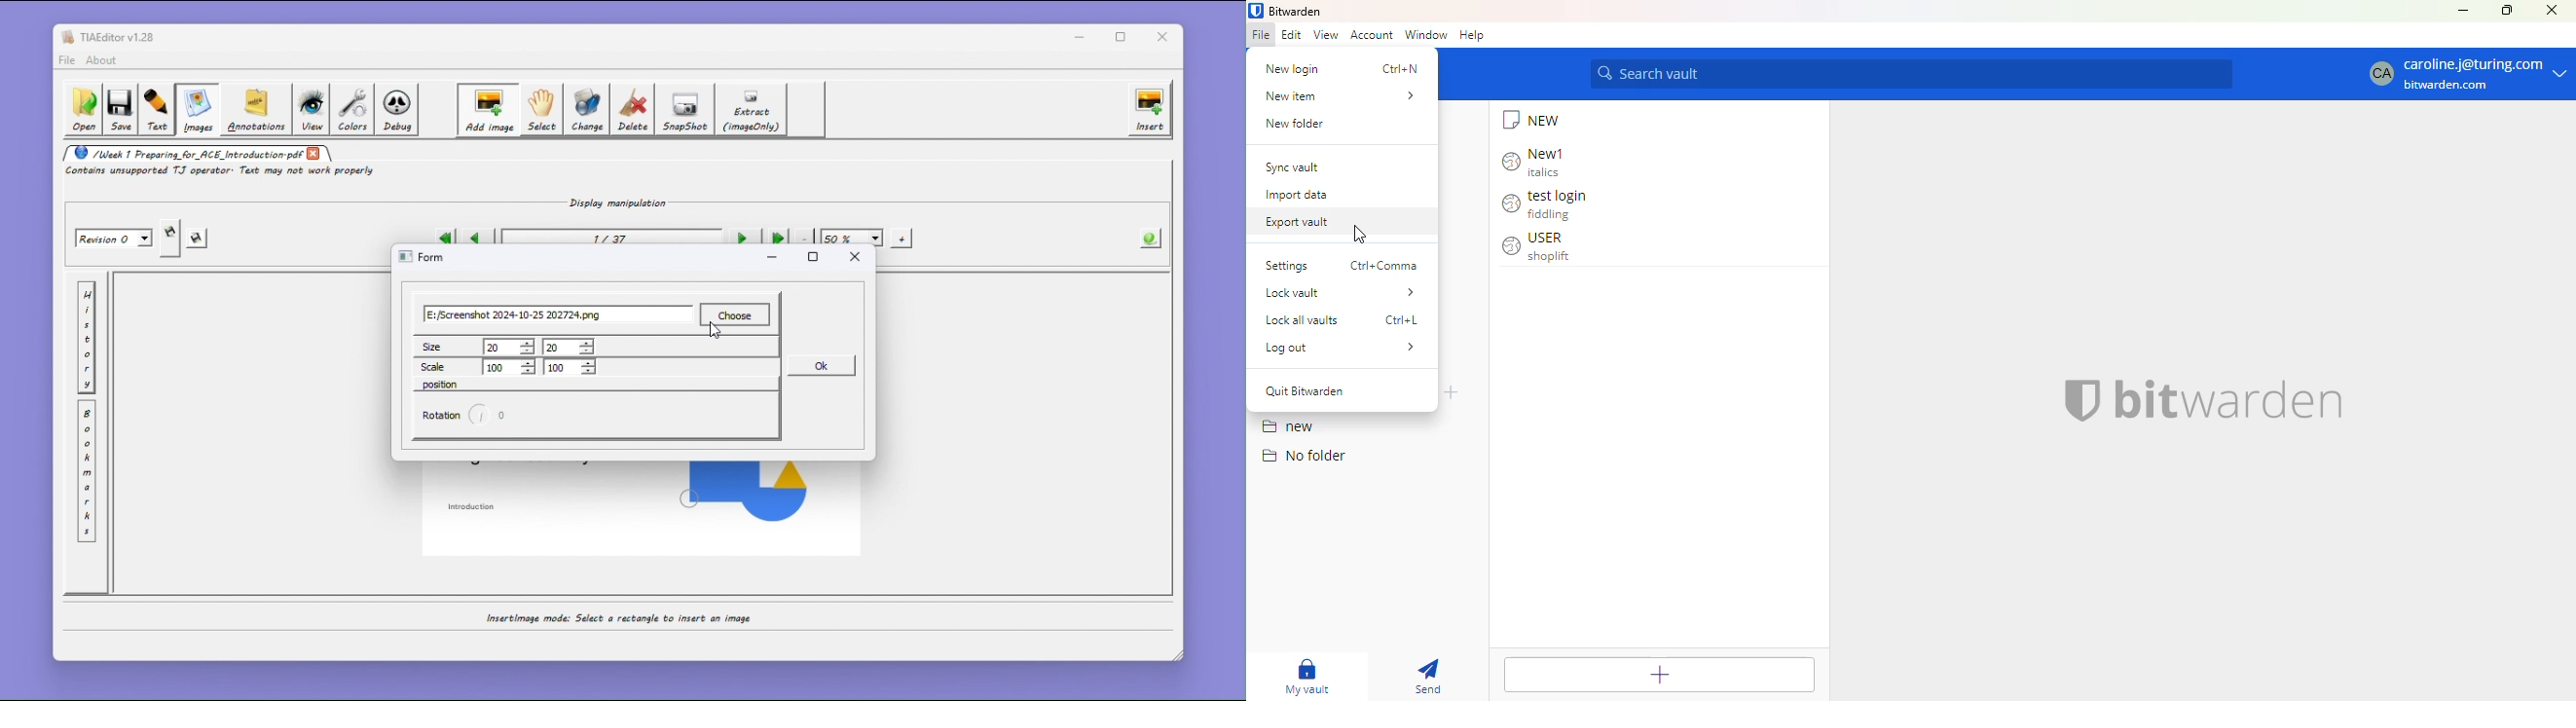 This screenshot has width=2576, height=728. Describe the element at coordinates (1340, 320) in the screenshot. I see `lock all vaults` at that location.